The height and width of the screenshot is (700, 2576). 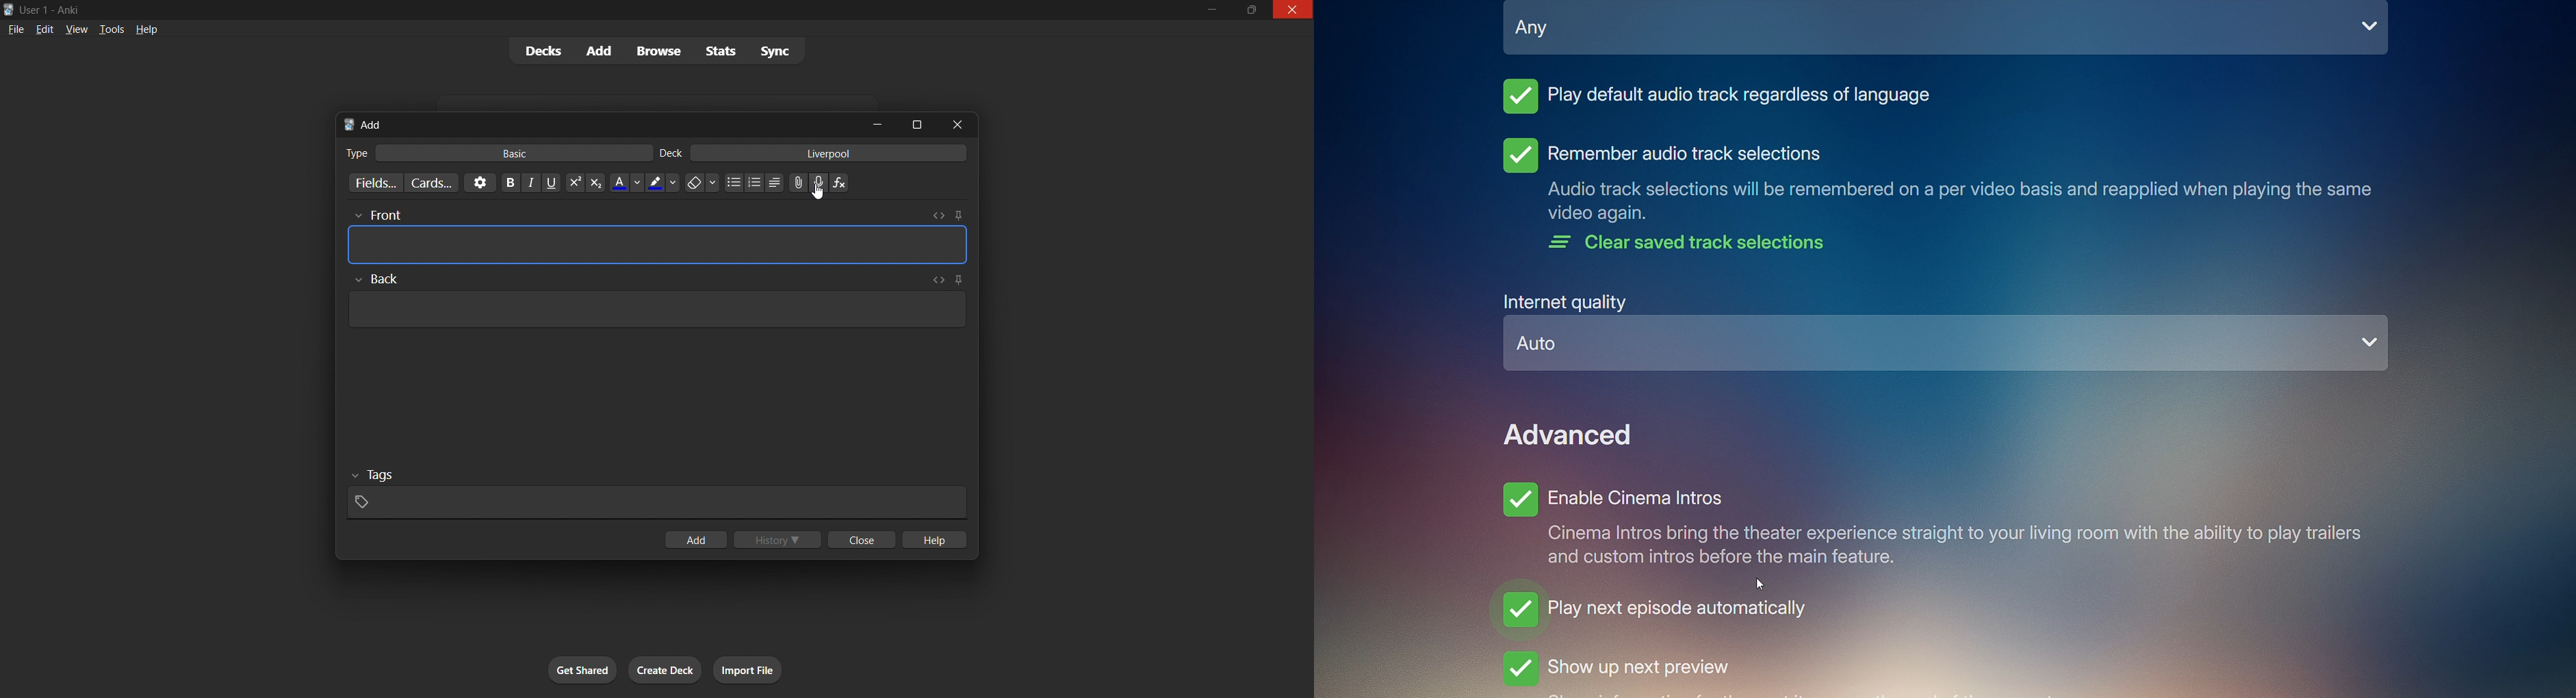 I want to click on add, so click(x=600, y=49).